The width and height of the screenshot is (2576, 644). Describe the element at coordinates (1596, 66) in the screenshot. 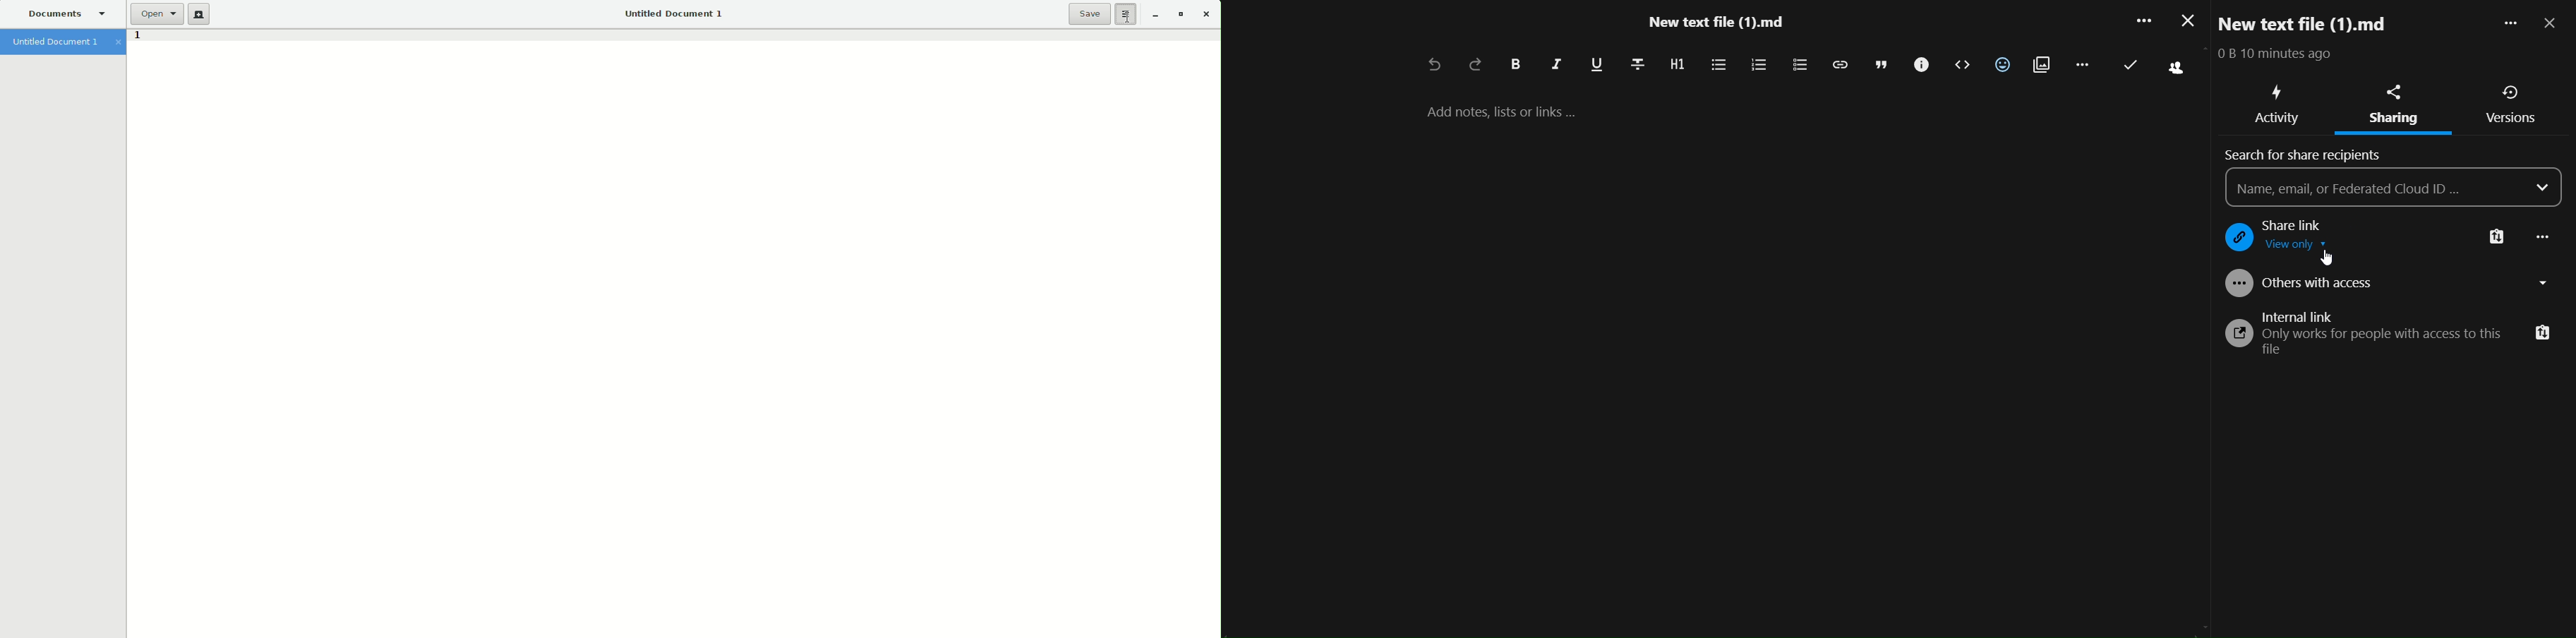

I see `underline` at that location.